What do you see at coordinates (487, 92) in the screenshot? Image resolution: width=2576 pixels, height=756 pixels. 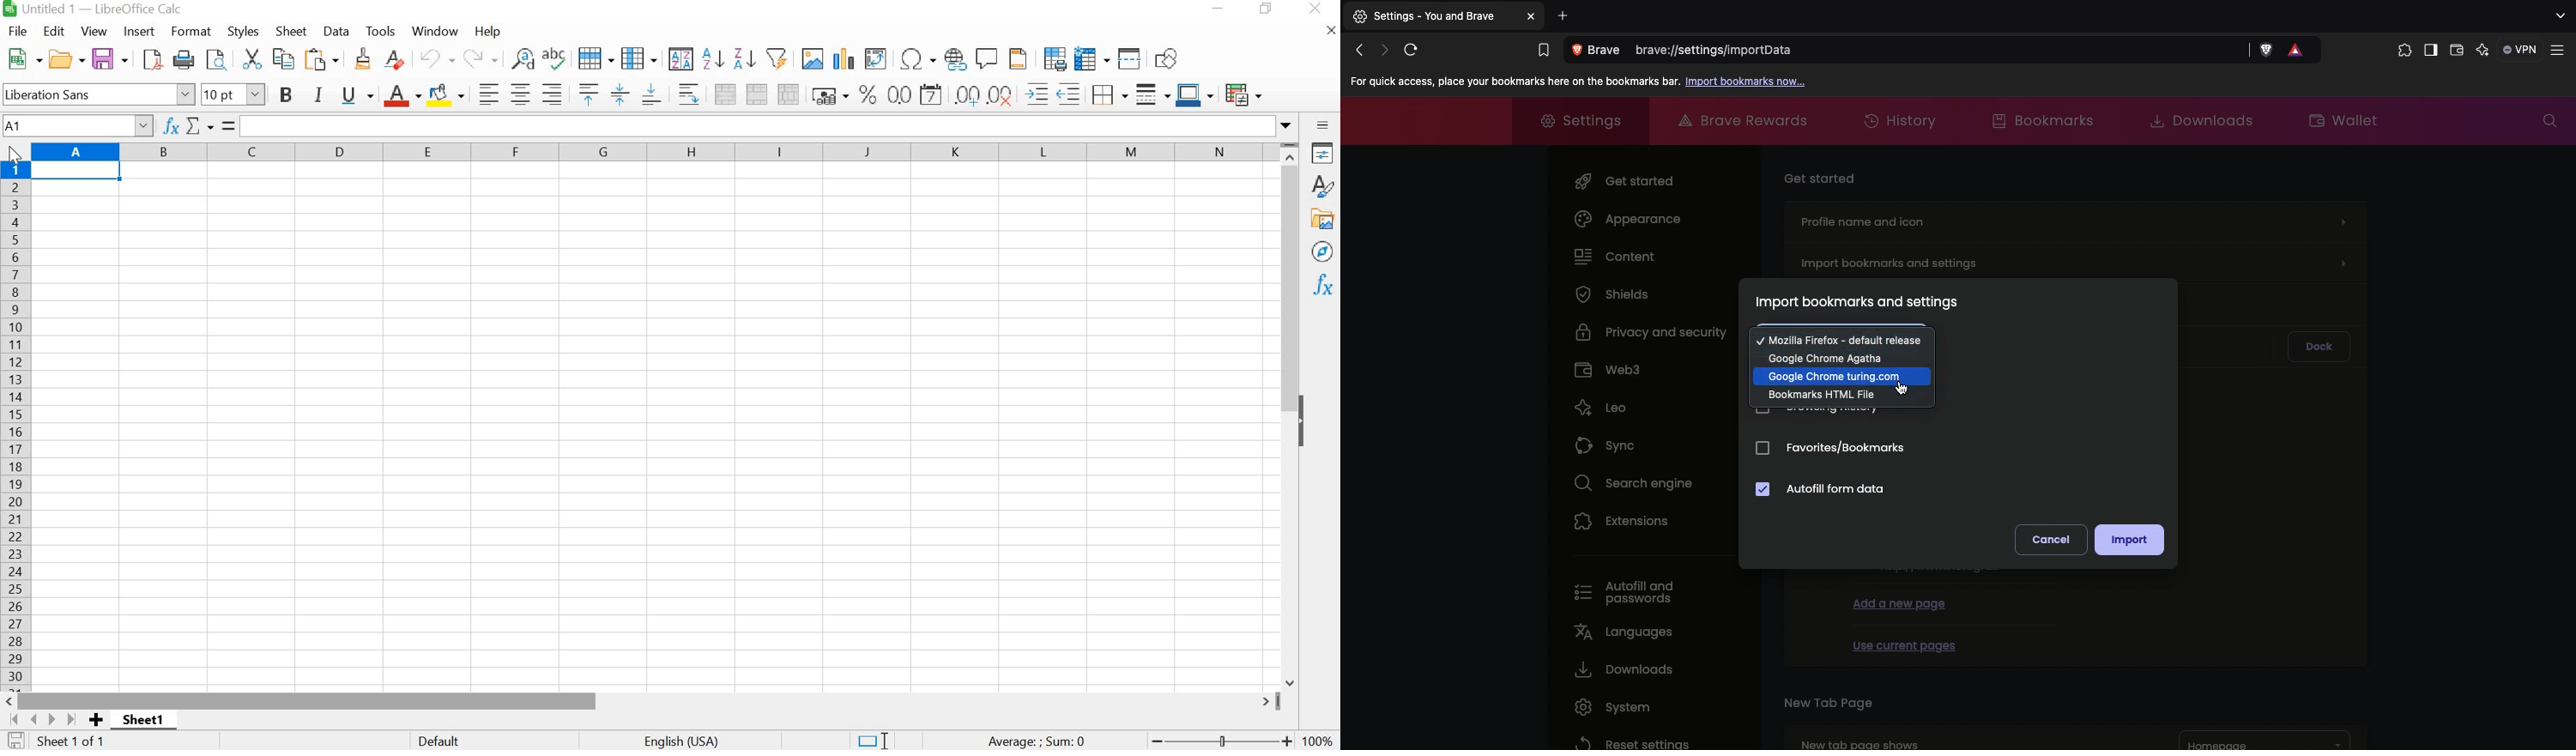 I see `Align Left` at bounding box center [487, 92].